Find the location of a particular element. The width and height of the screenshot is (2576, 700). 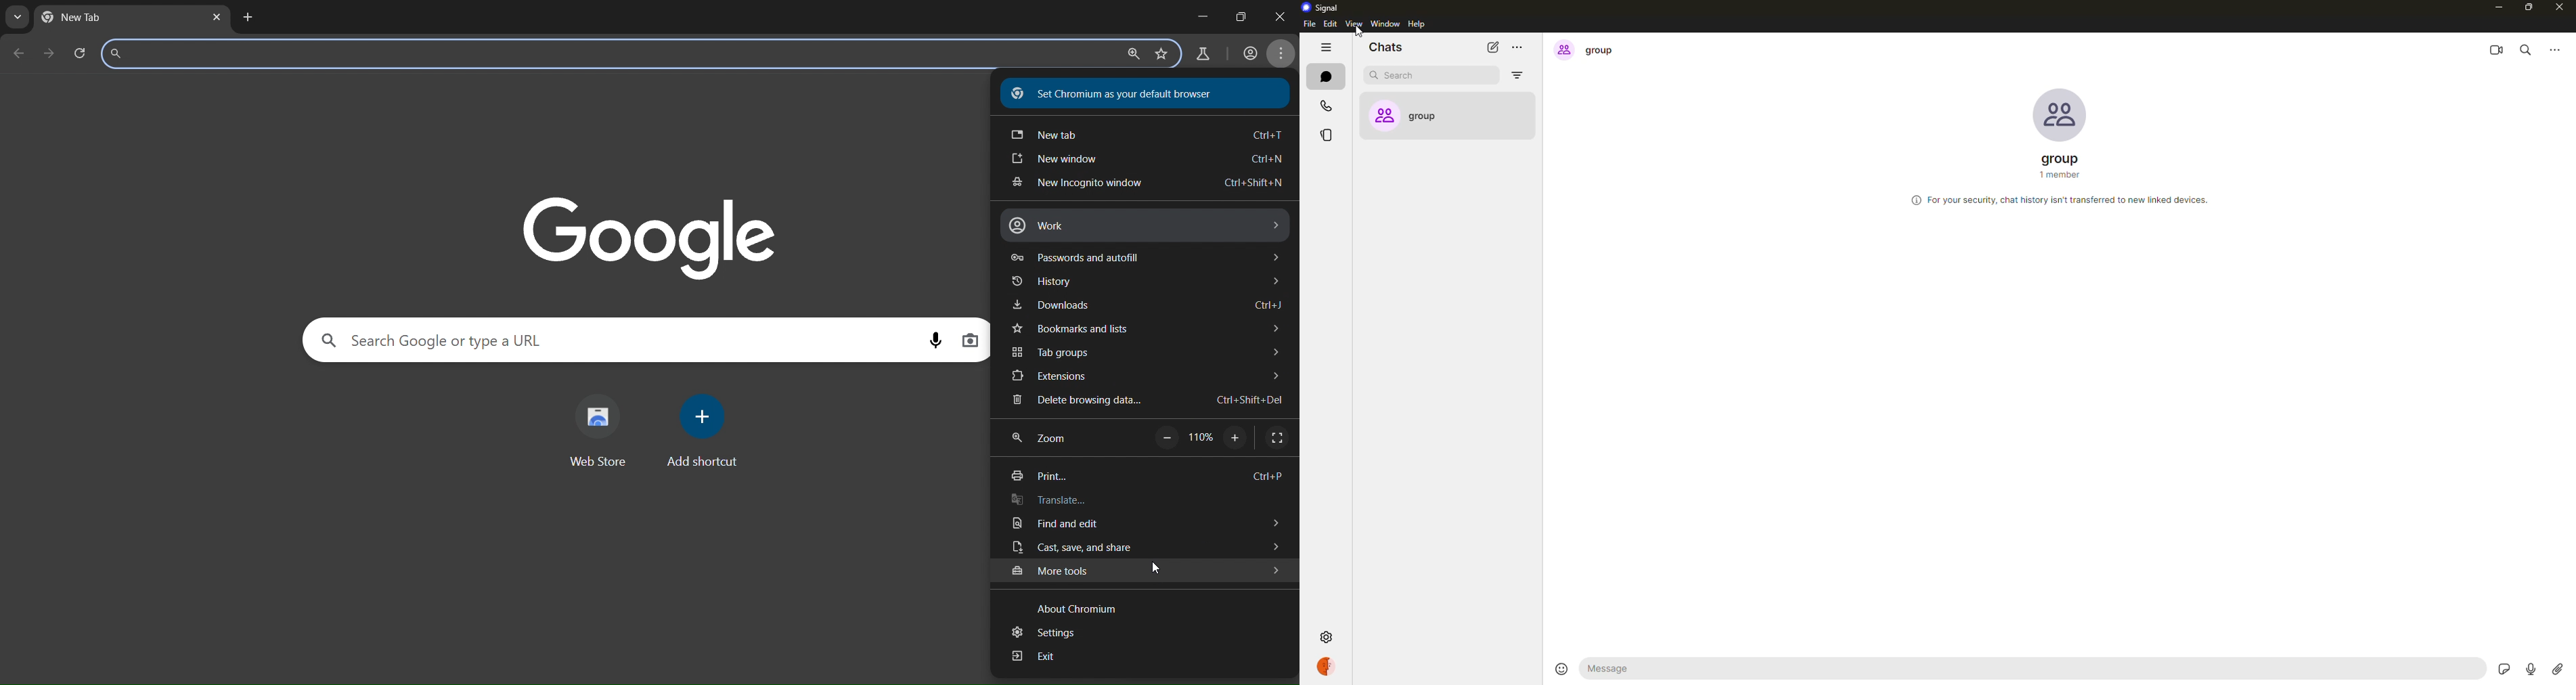

go forward one page is located at coordinates (51, 54).